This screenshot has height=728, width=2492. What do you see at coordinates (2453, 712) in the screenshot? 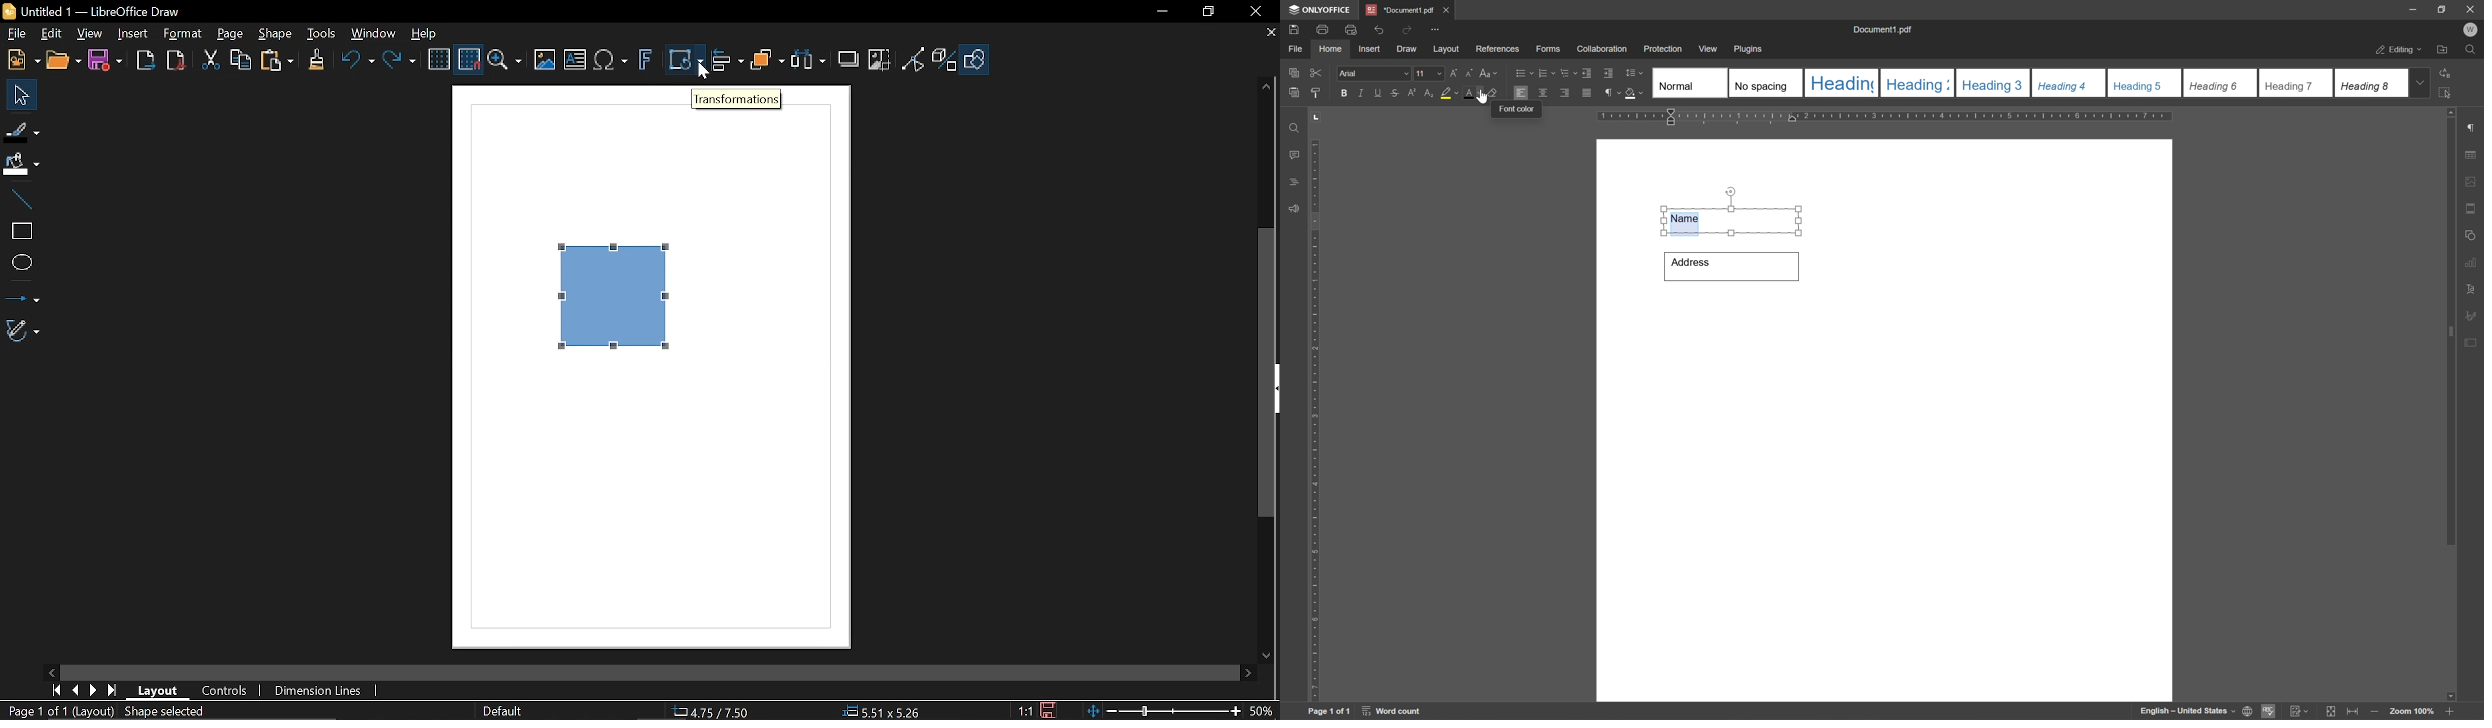
I see `zoom out` at bounding box center [2453, 712].